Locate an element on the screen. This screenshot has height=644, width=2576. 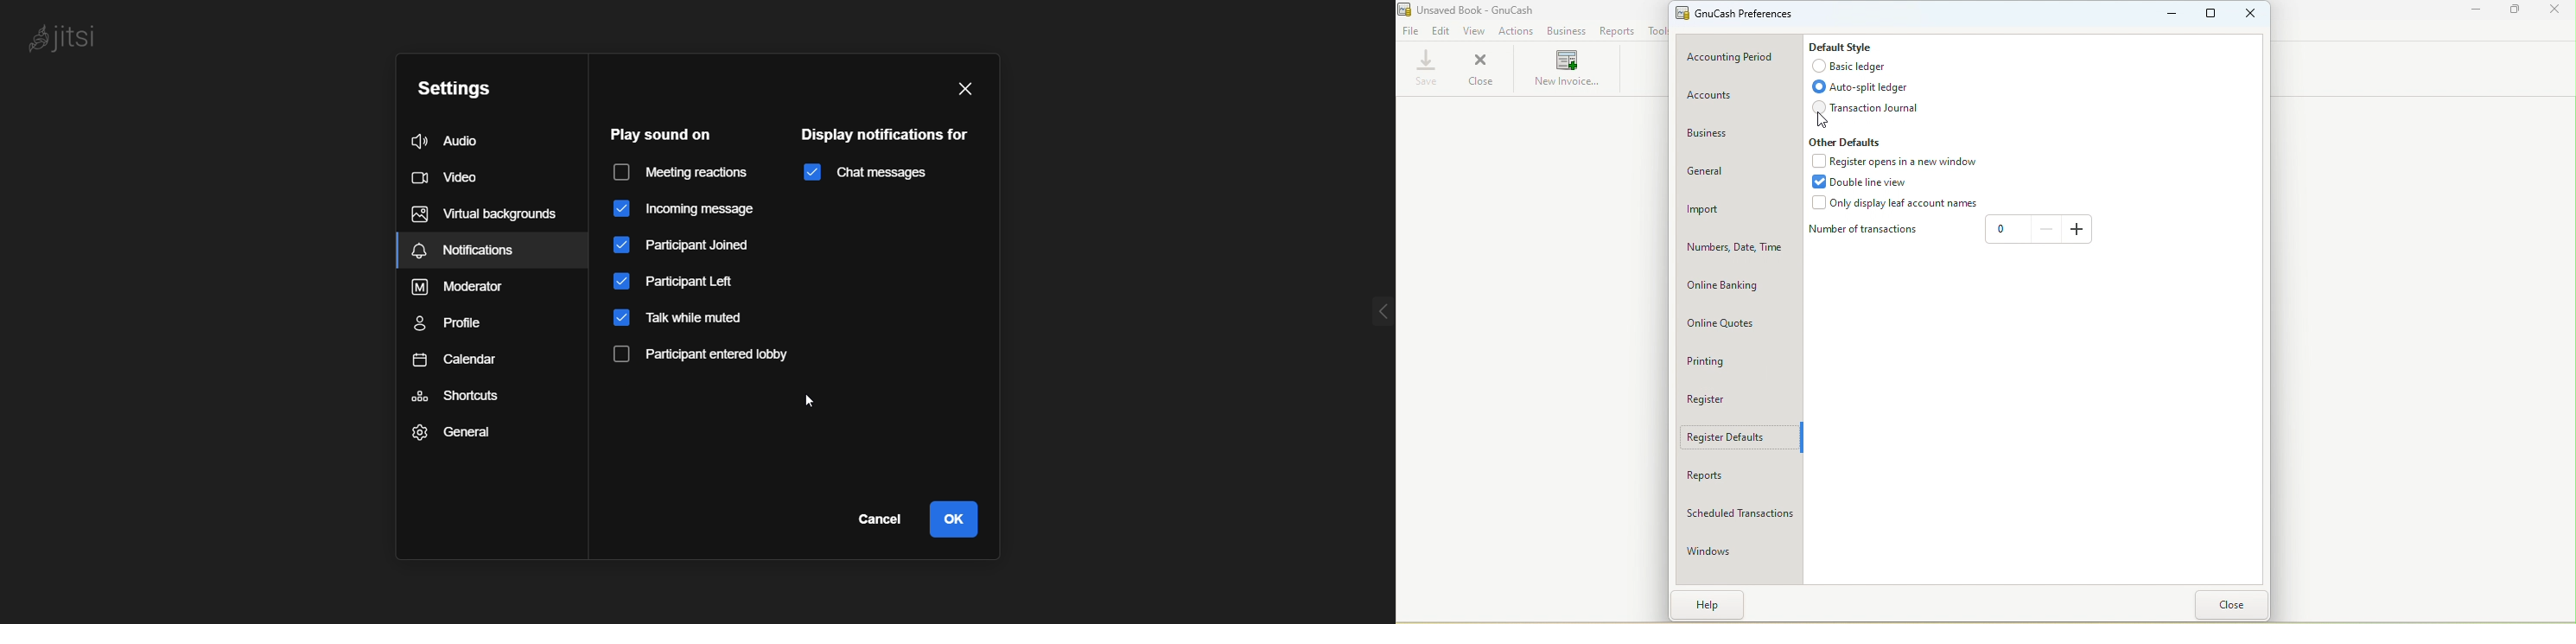
meeting reaction is located at coordinates (685, 172).